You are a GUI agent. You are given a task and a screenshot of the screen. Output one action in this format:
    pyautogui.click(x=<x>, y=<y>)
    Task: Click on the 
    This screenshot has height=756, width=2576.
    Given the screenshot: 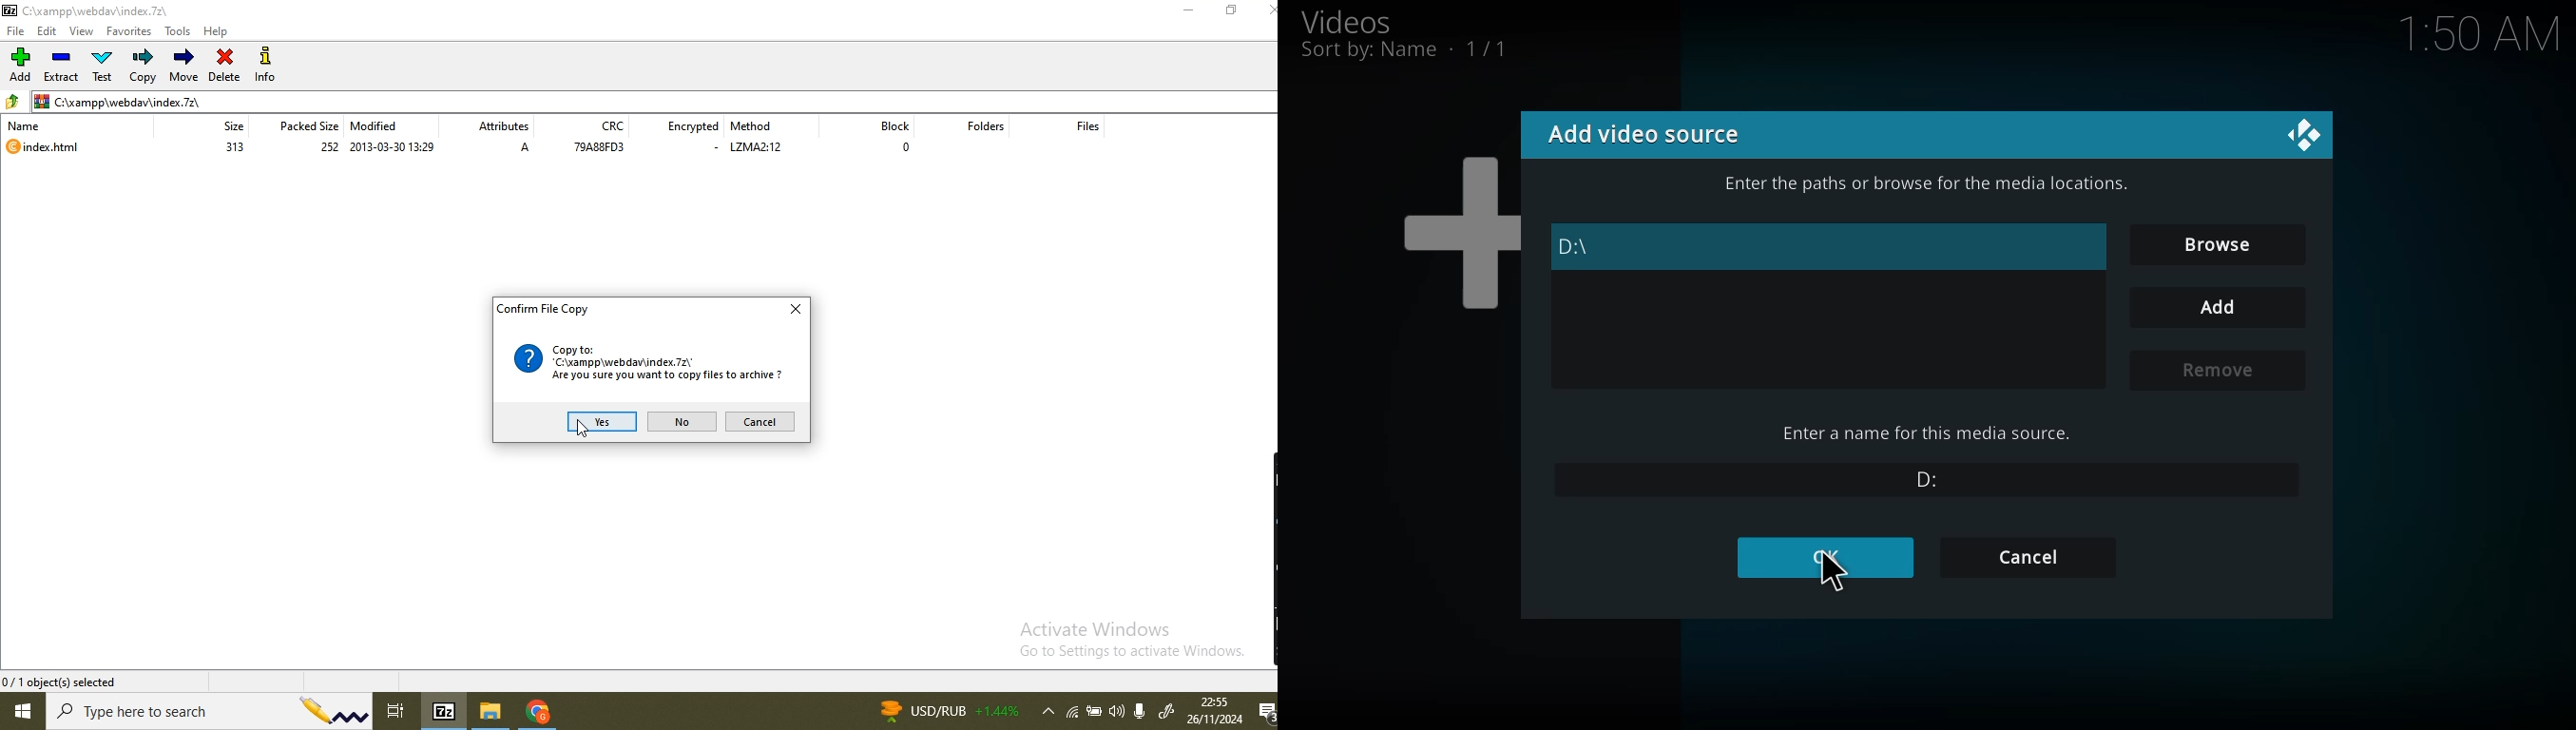 What is the action you would take?
    pyautogui.click(x=668, y=113)
    